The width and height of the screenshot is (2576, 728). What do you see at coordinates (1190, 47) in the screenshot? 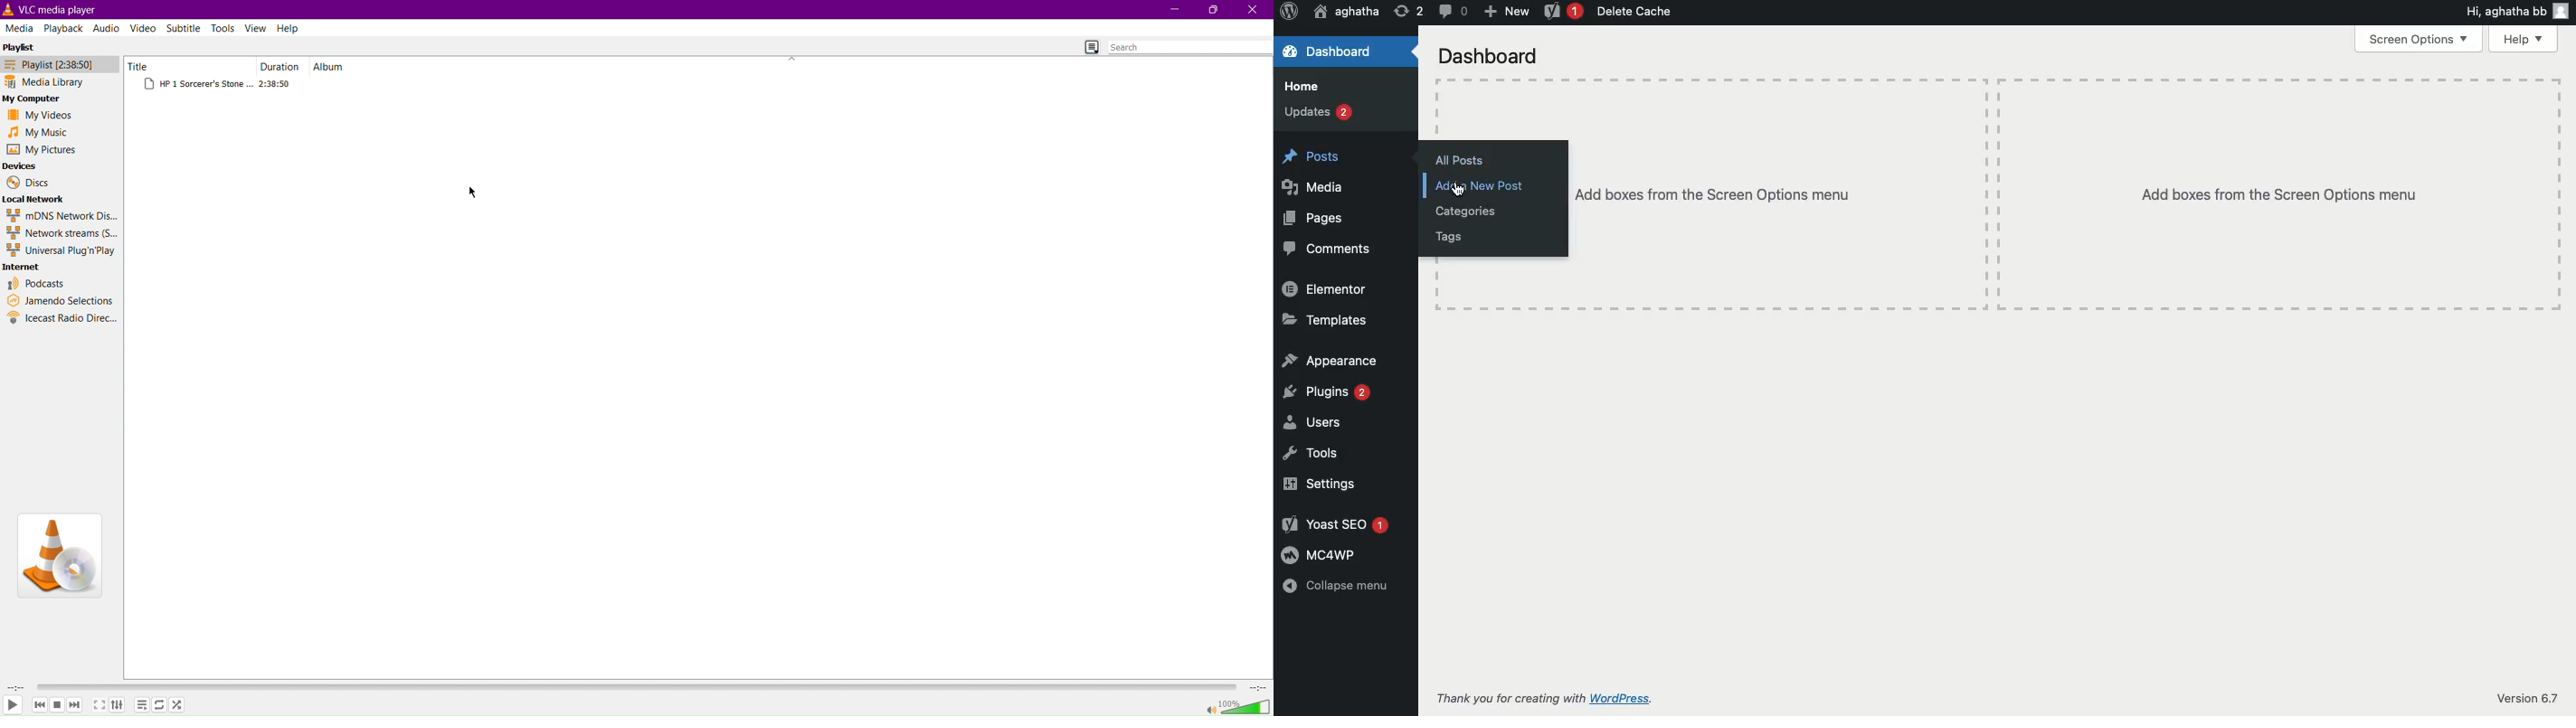
I see `Search bar` at bounding box center [1190, 47].